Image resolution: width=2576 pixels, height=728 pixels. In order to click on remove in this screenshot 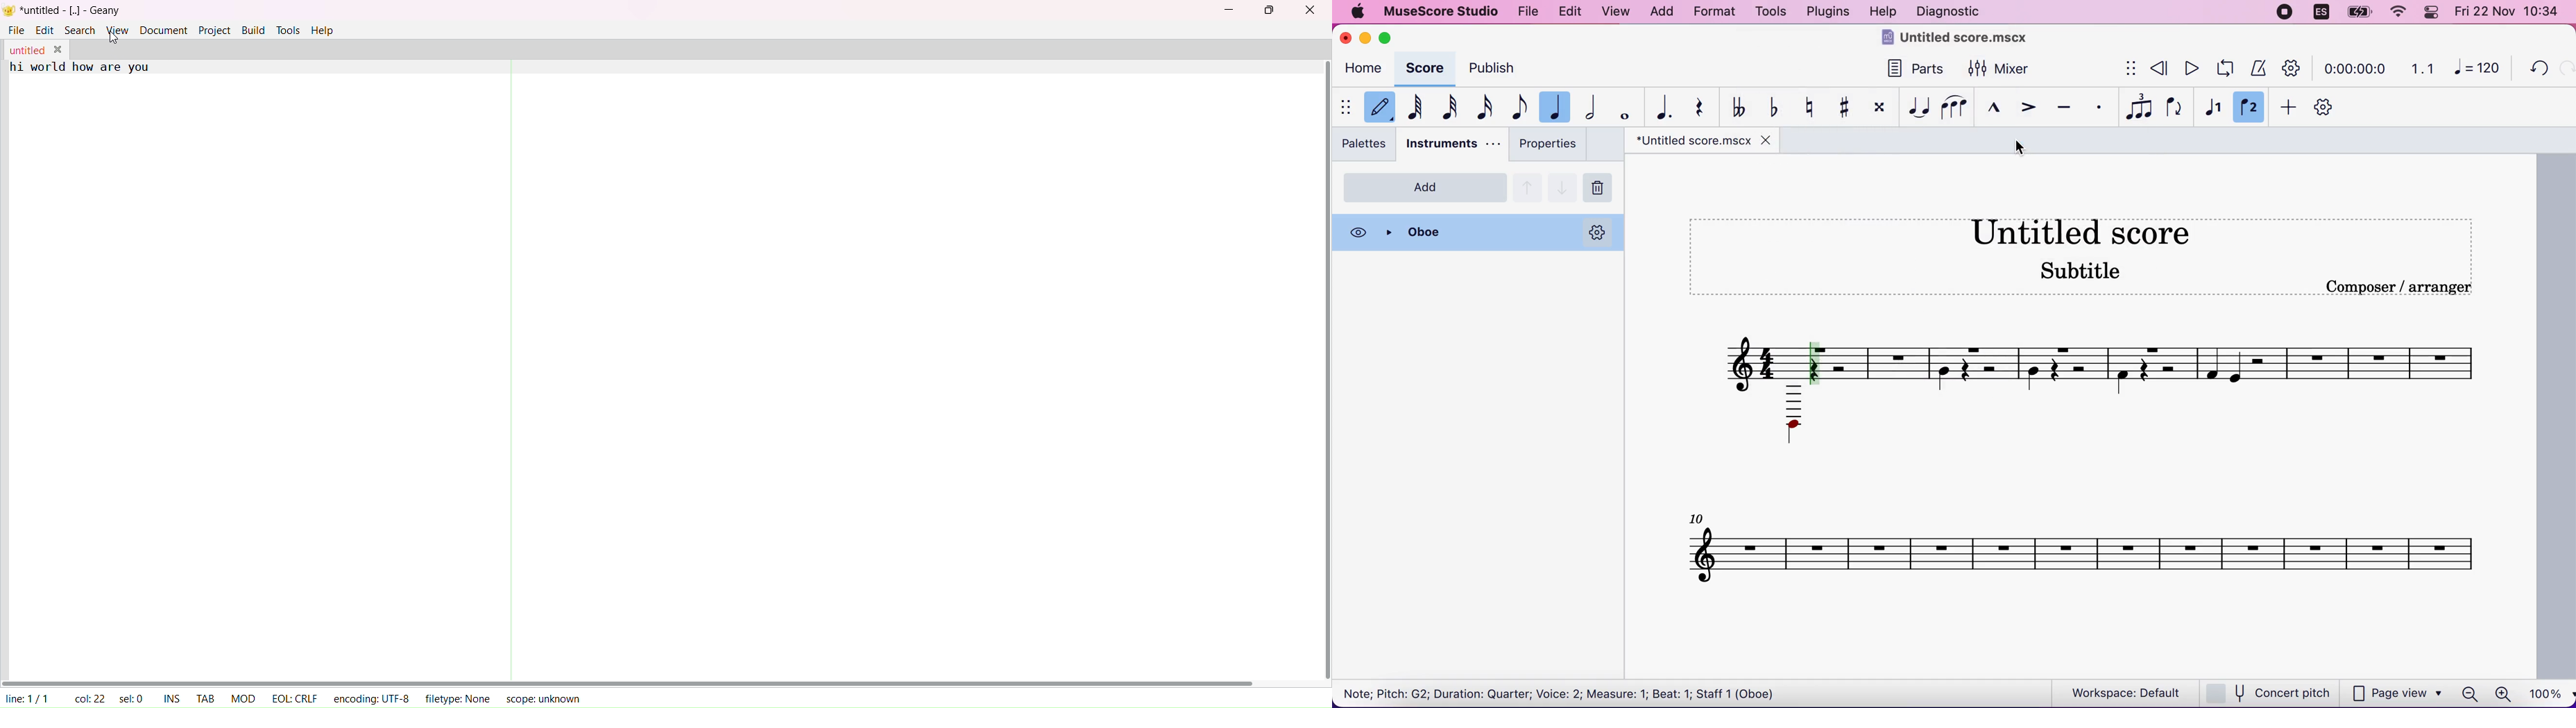, I will do `click(1601, 186)`.